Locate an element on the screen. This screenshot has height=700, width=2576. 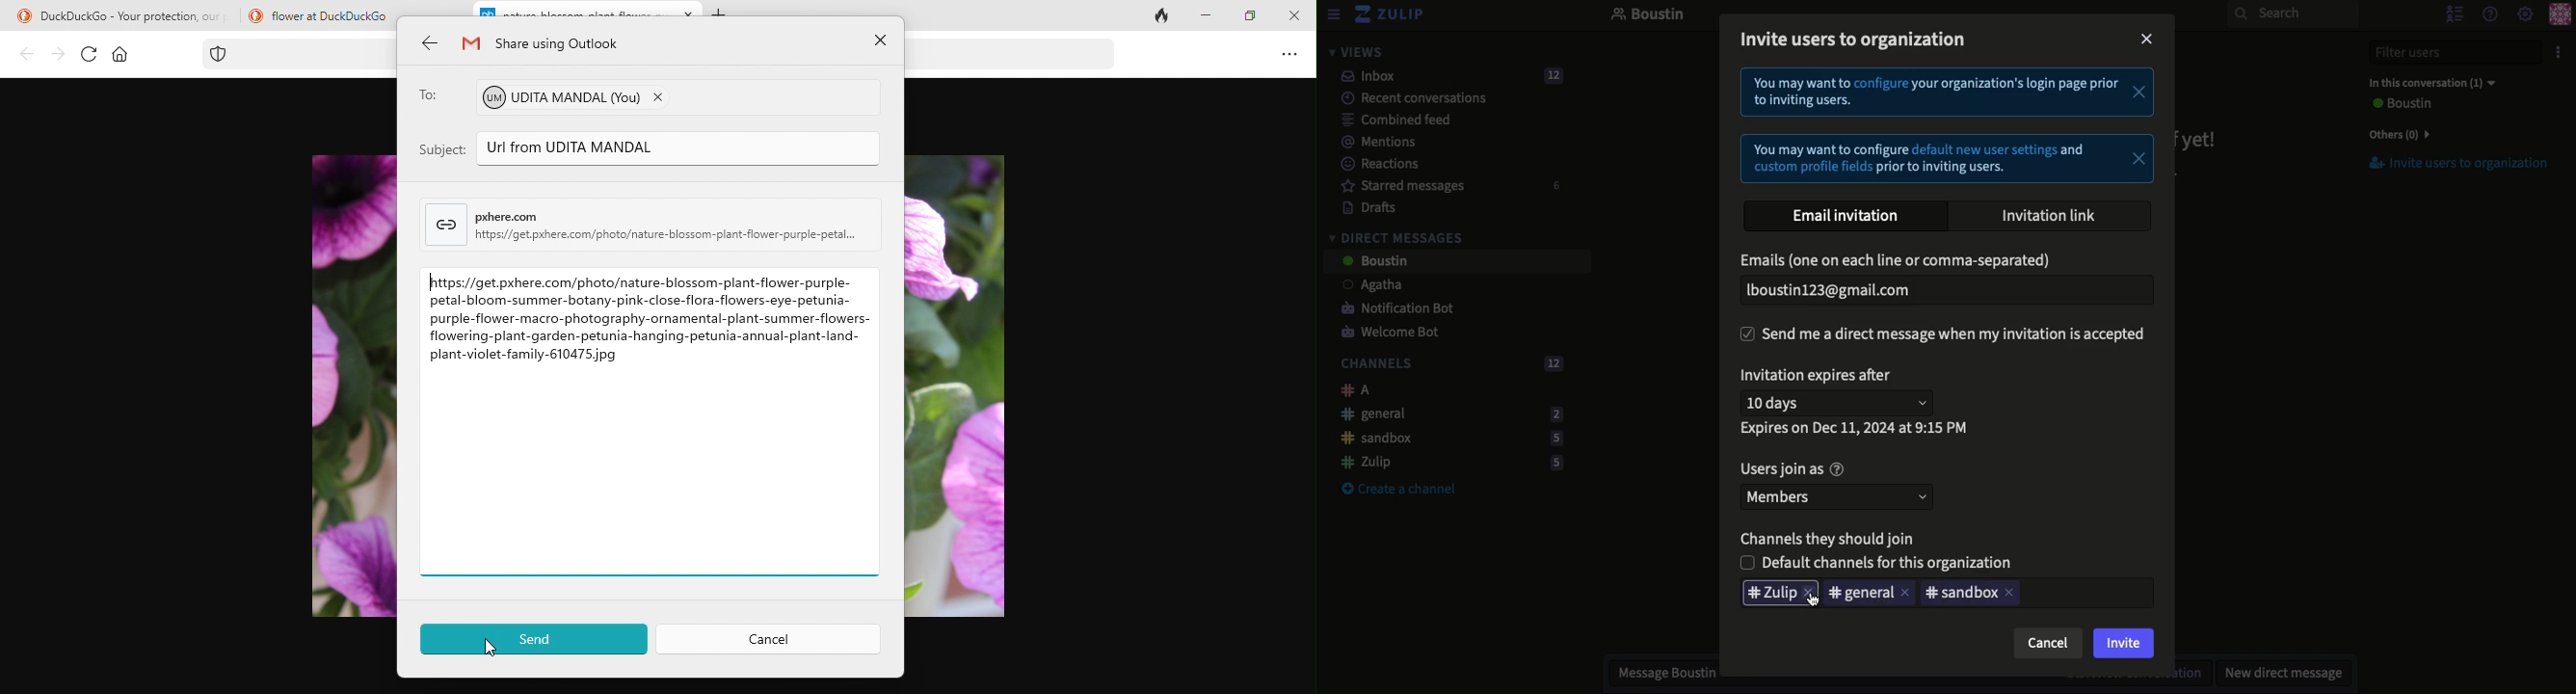
New DM is located at coordinates (2279, 672).